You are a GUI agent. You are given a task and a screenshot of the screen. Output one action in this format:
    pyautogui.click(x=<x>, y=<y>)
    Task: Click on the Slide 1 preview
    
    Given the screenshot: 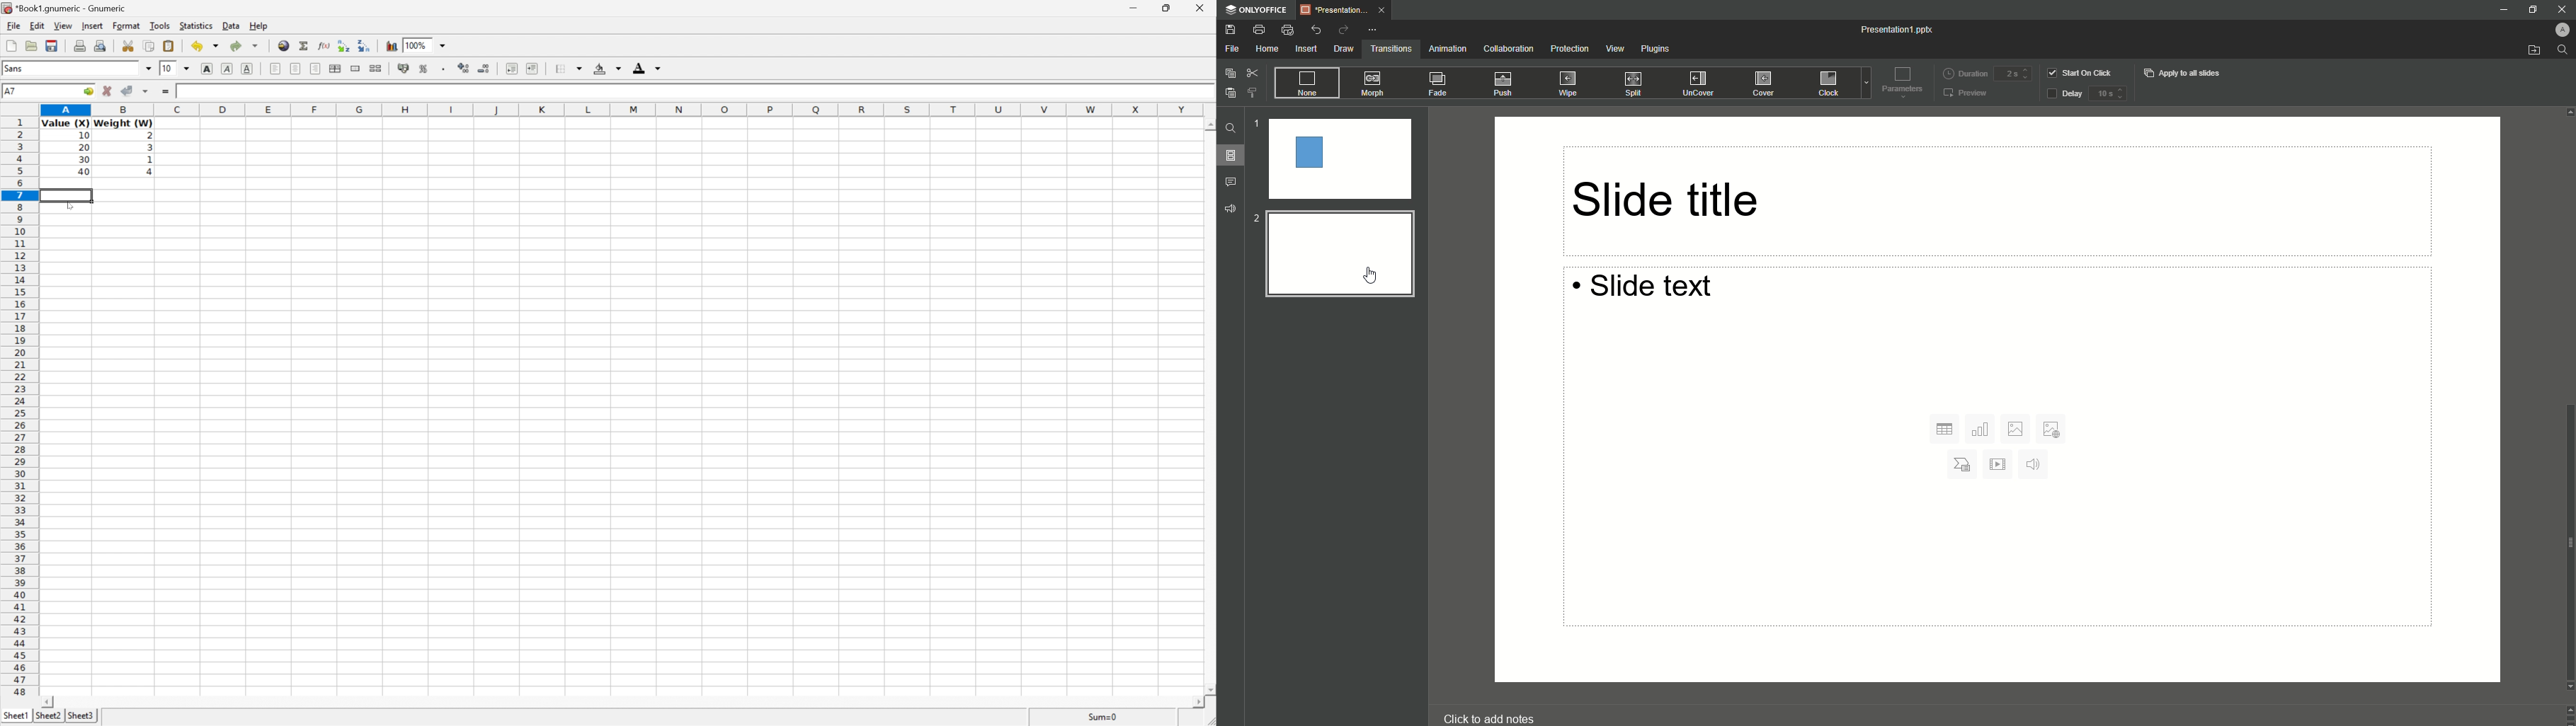 What is the action you would take?
    pyautogui.click(x=1337, y=159)
    